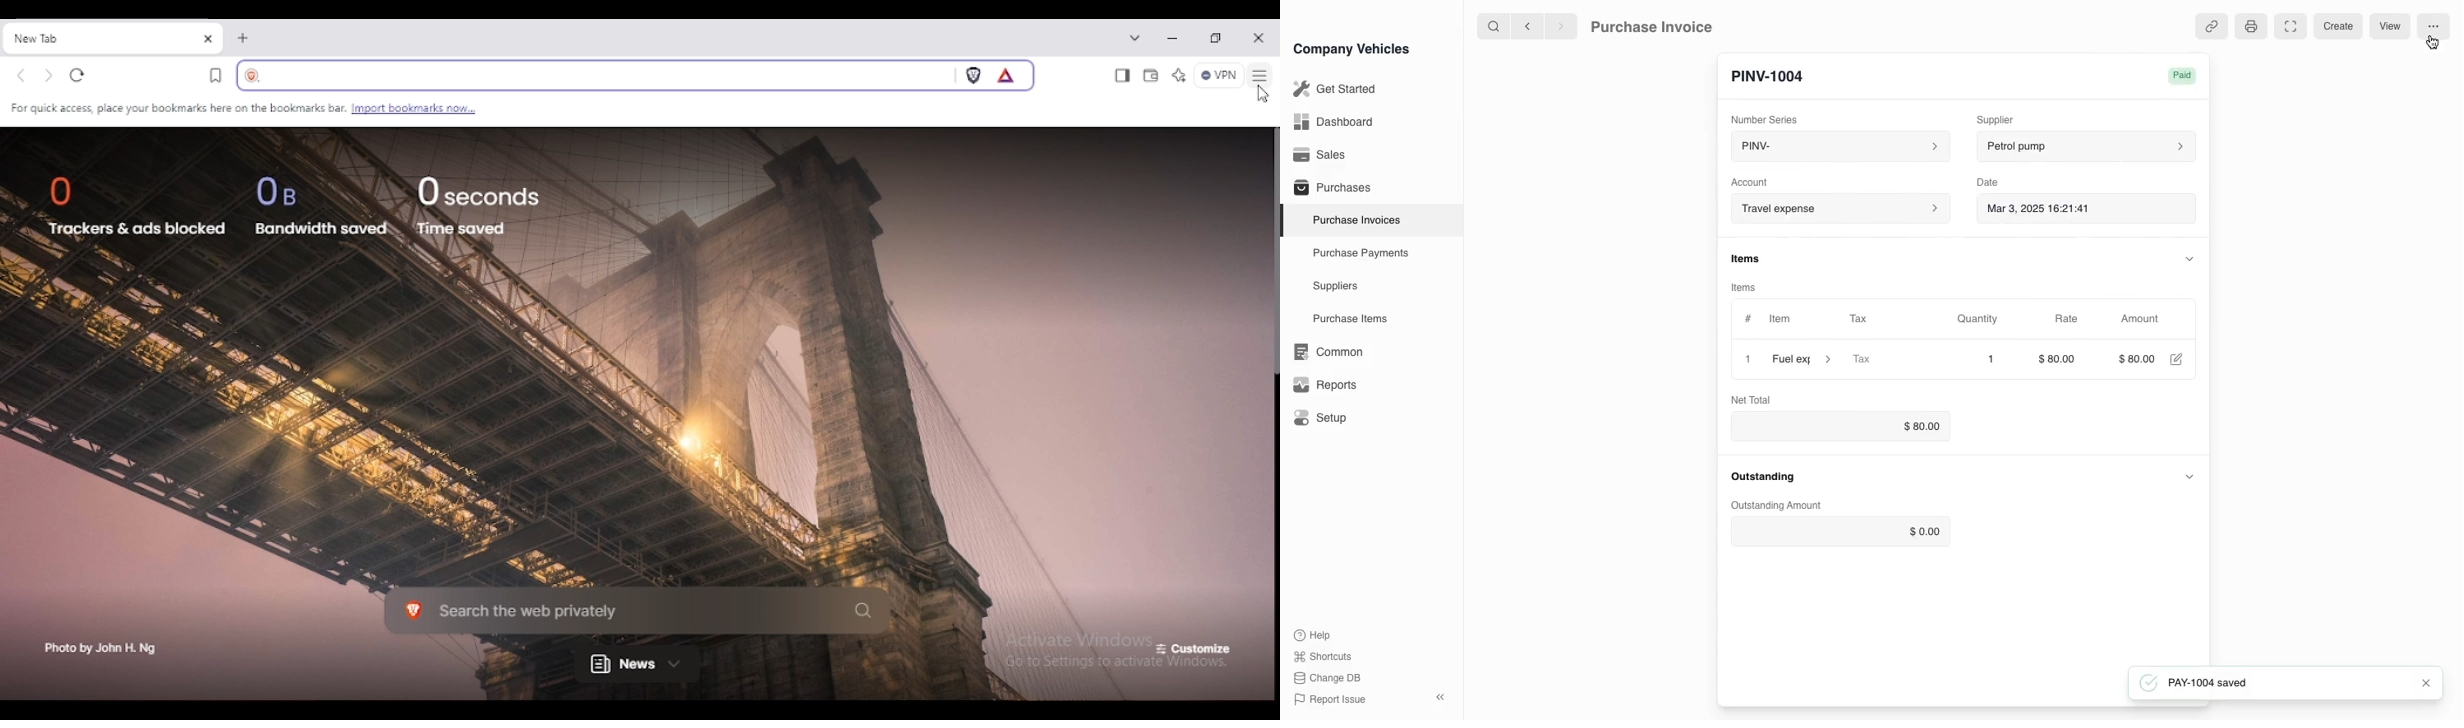 This screenshot has height=728, width=2464. What do you see at coordinates (1324, 658) in the screenshot?
I see `Shortcuts` at bounding box center [1324, 658].